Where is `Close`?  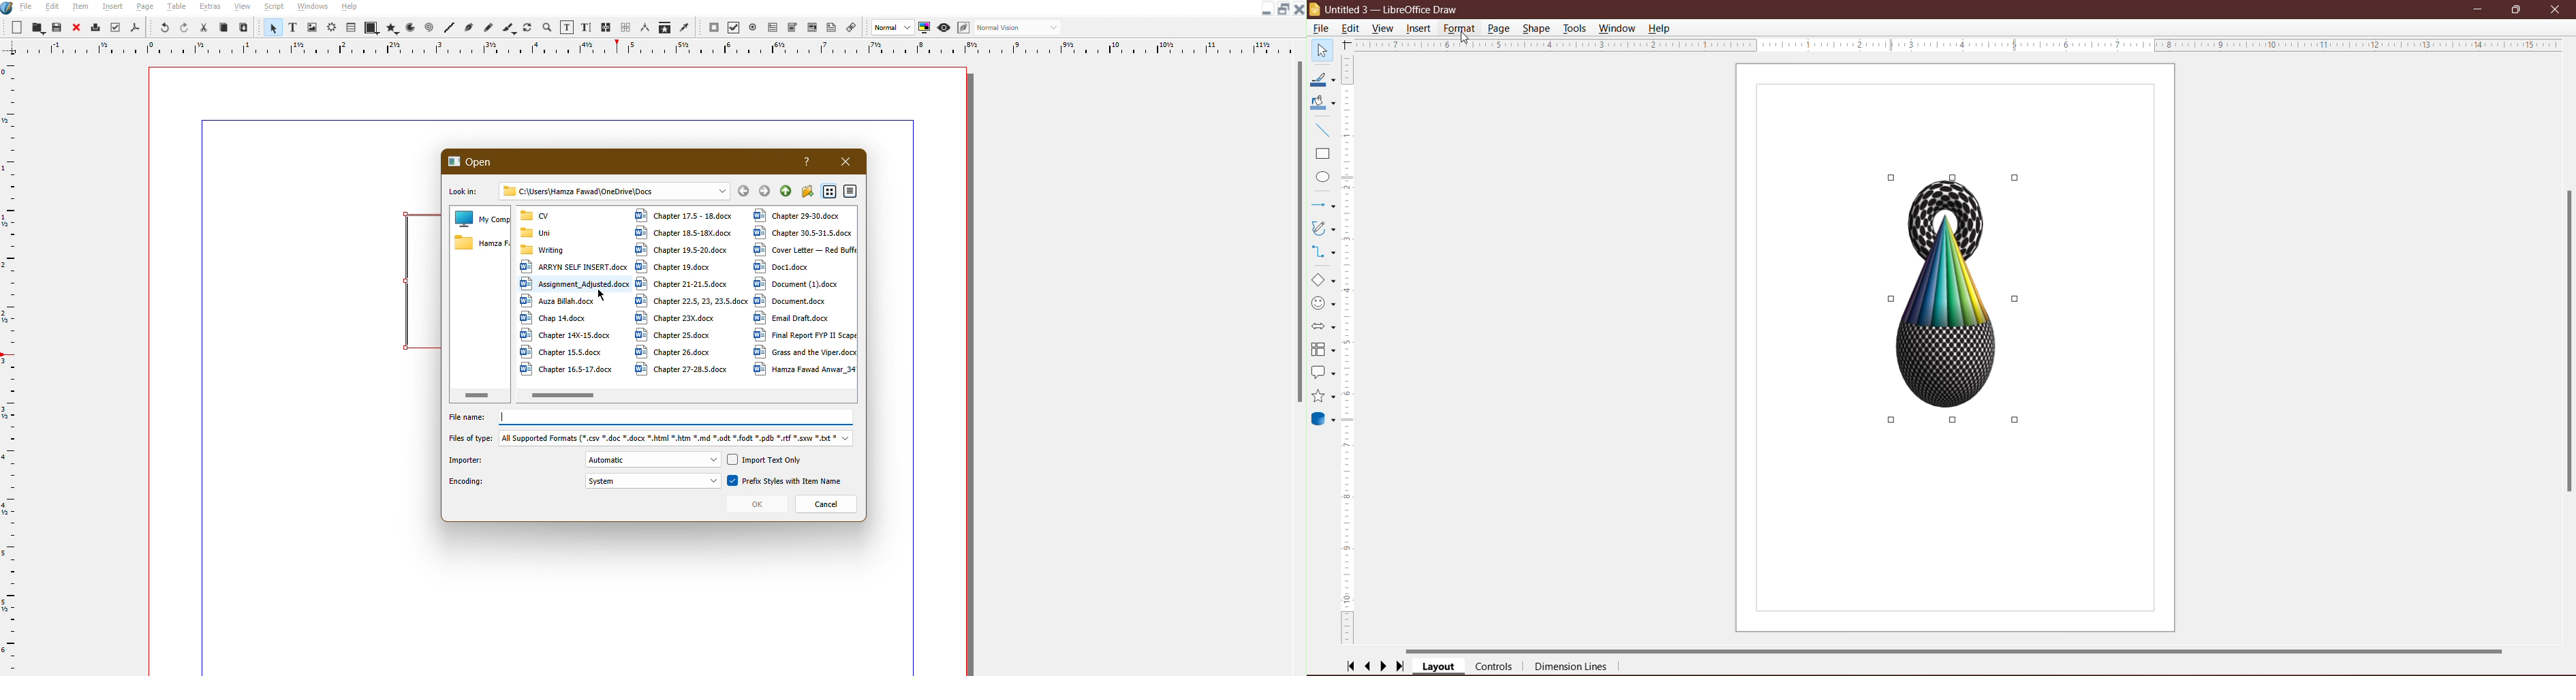 Close is located at coordinates (2558, 10).